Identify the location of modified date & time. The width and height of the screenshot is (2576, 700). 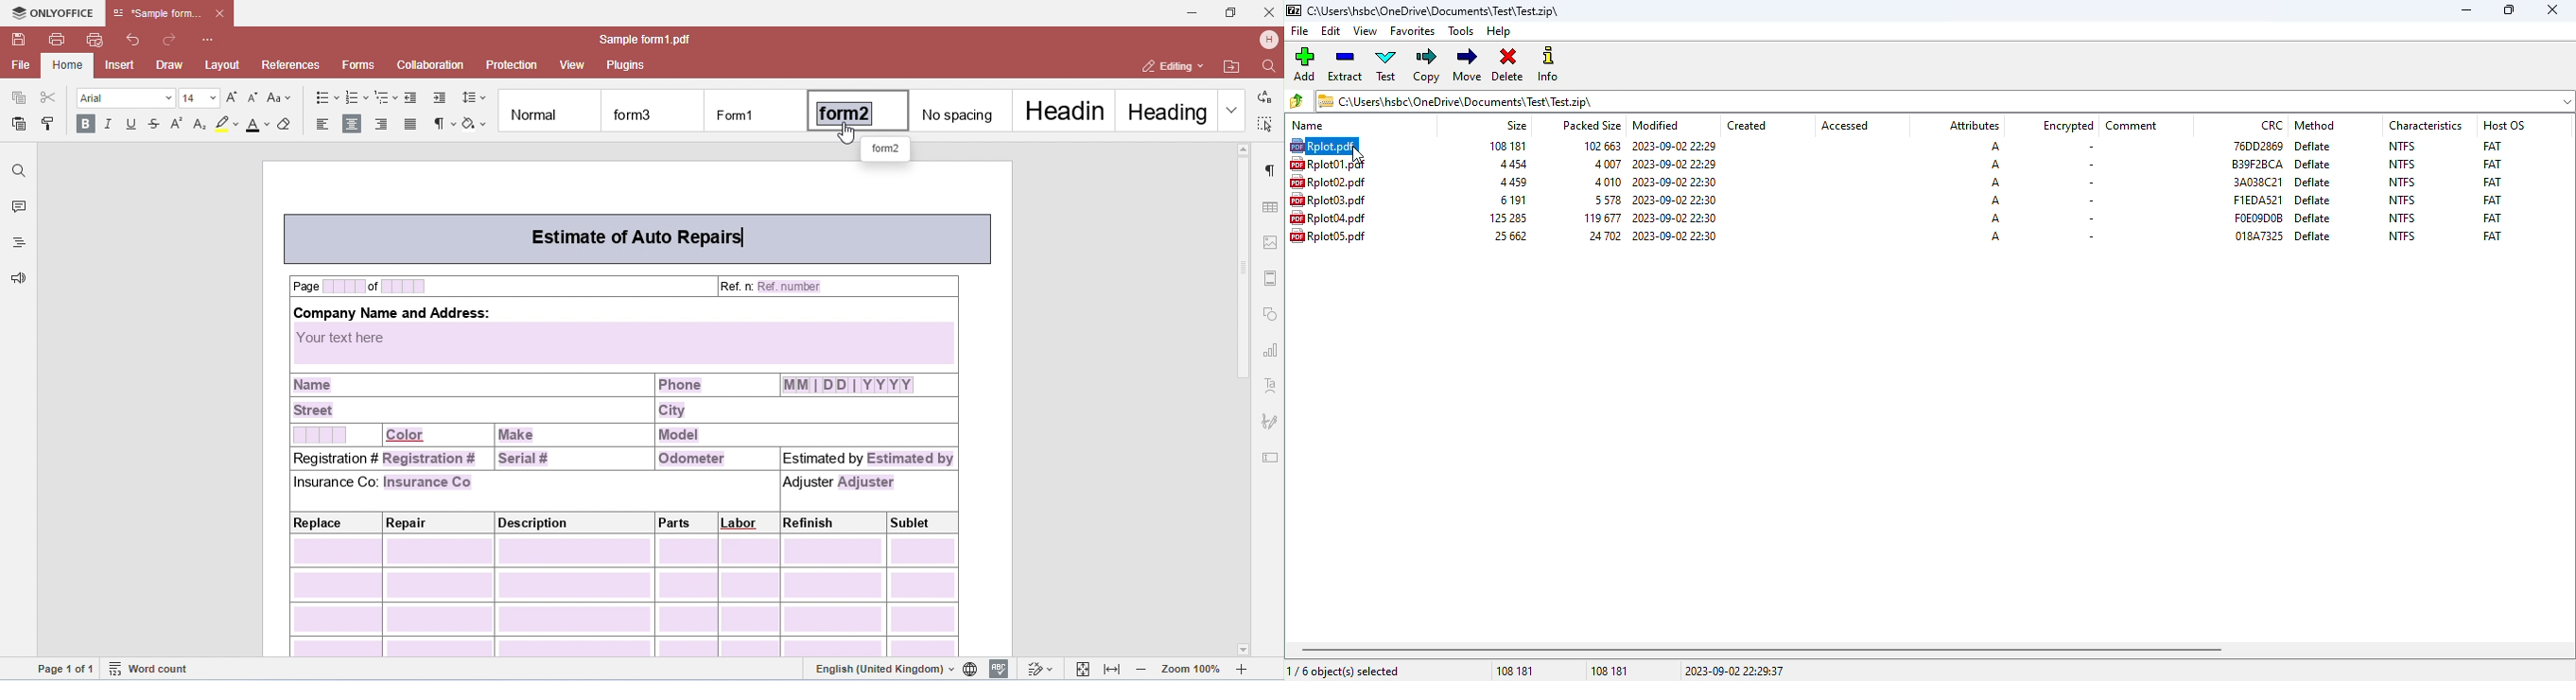
(1675, 182).